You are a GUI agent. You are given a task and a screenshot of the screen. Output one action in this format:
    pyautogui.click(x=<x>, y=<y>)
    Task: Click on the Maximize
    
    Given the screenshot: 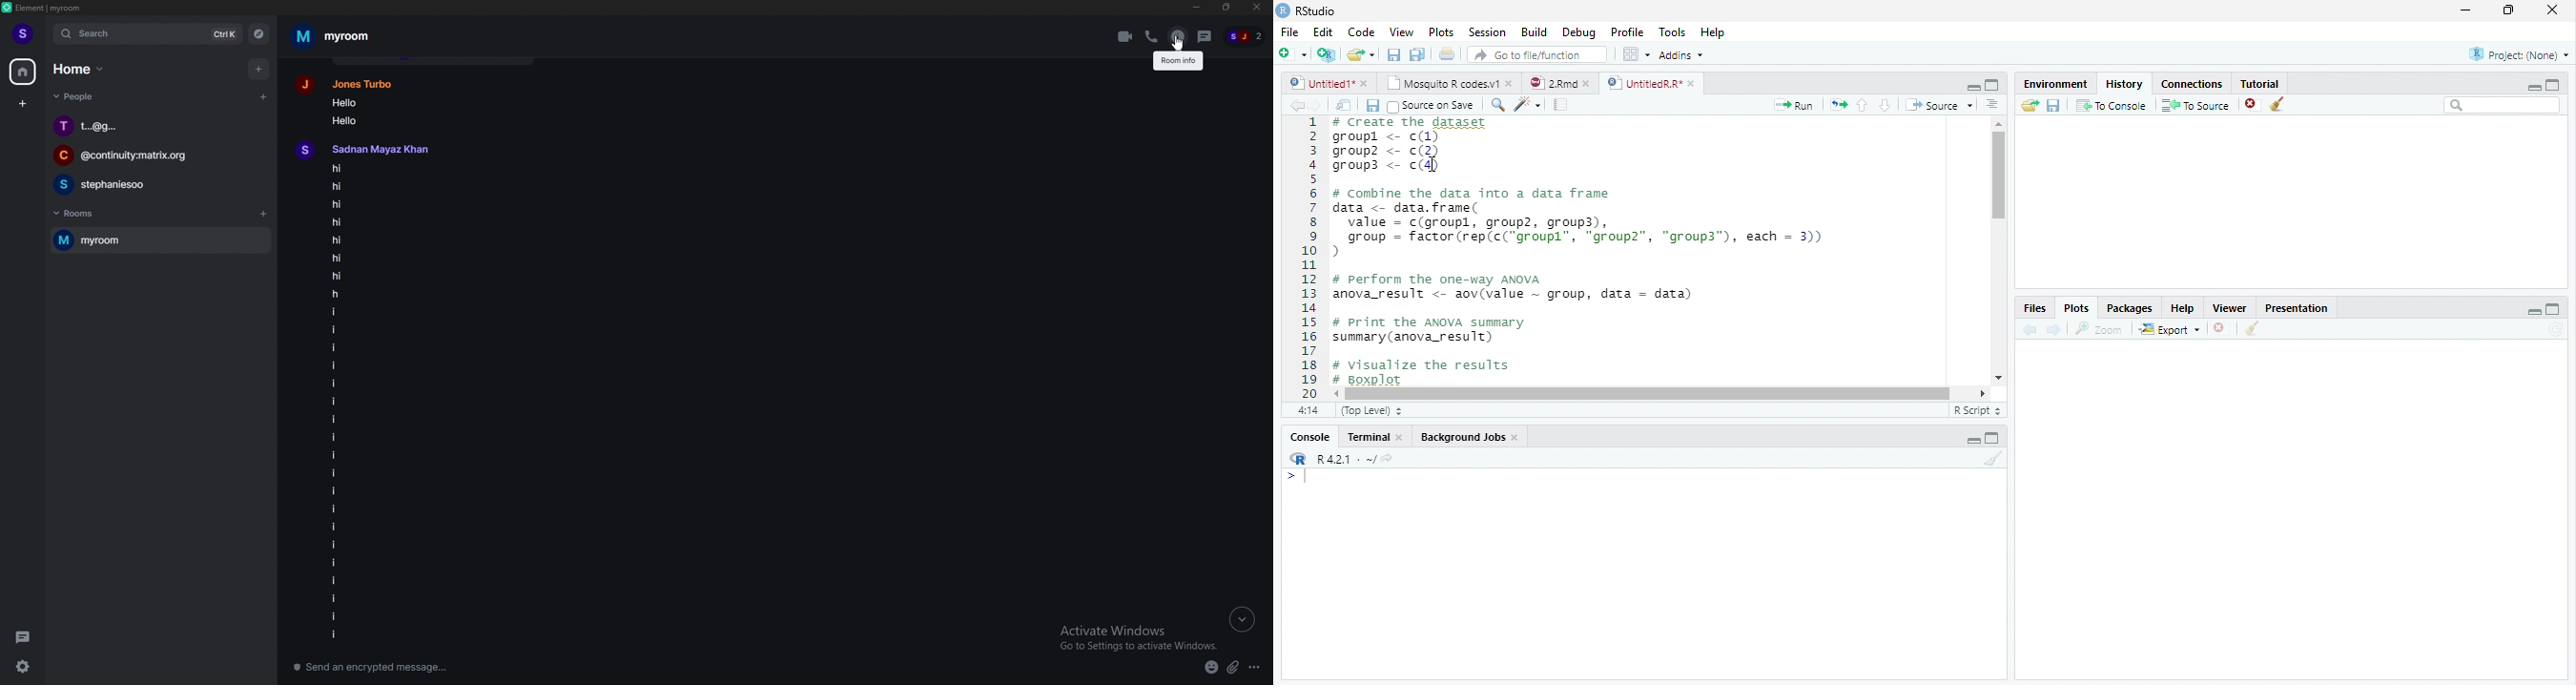 What is the action you would take?
    pyautogui.click(x=1993, y=440)
    